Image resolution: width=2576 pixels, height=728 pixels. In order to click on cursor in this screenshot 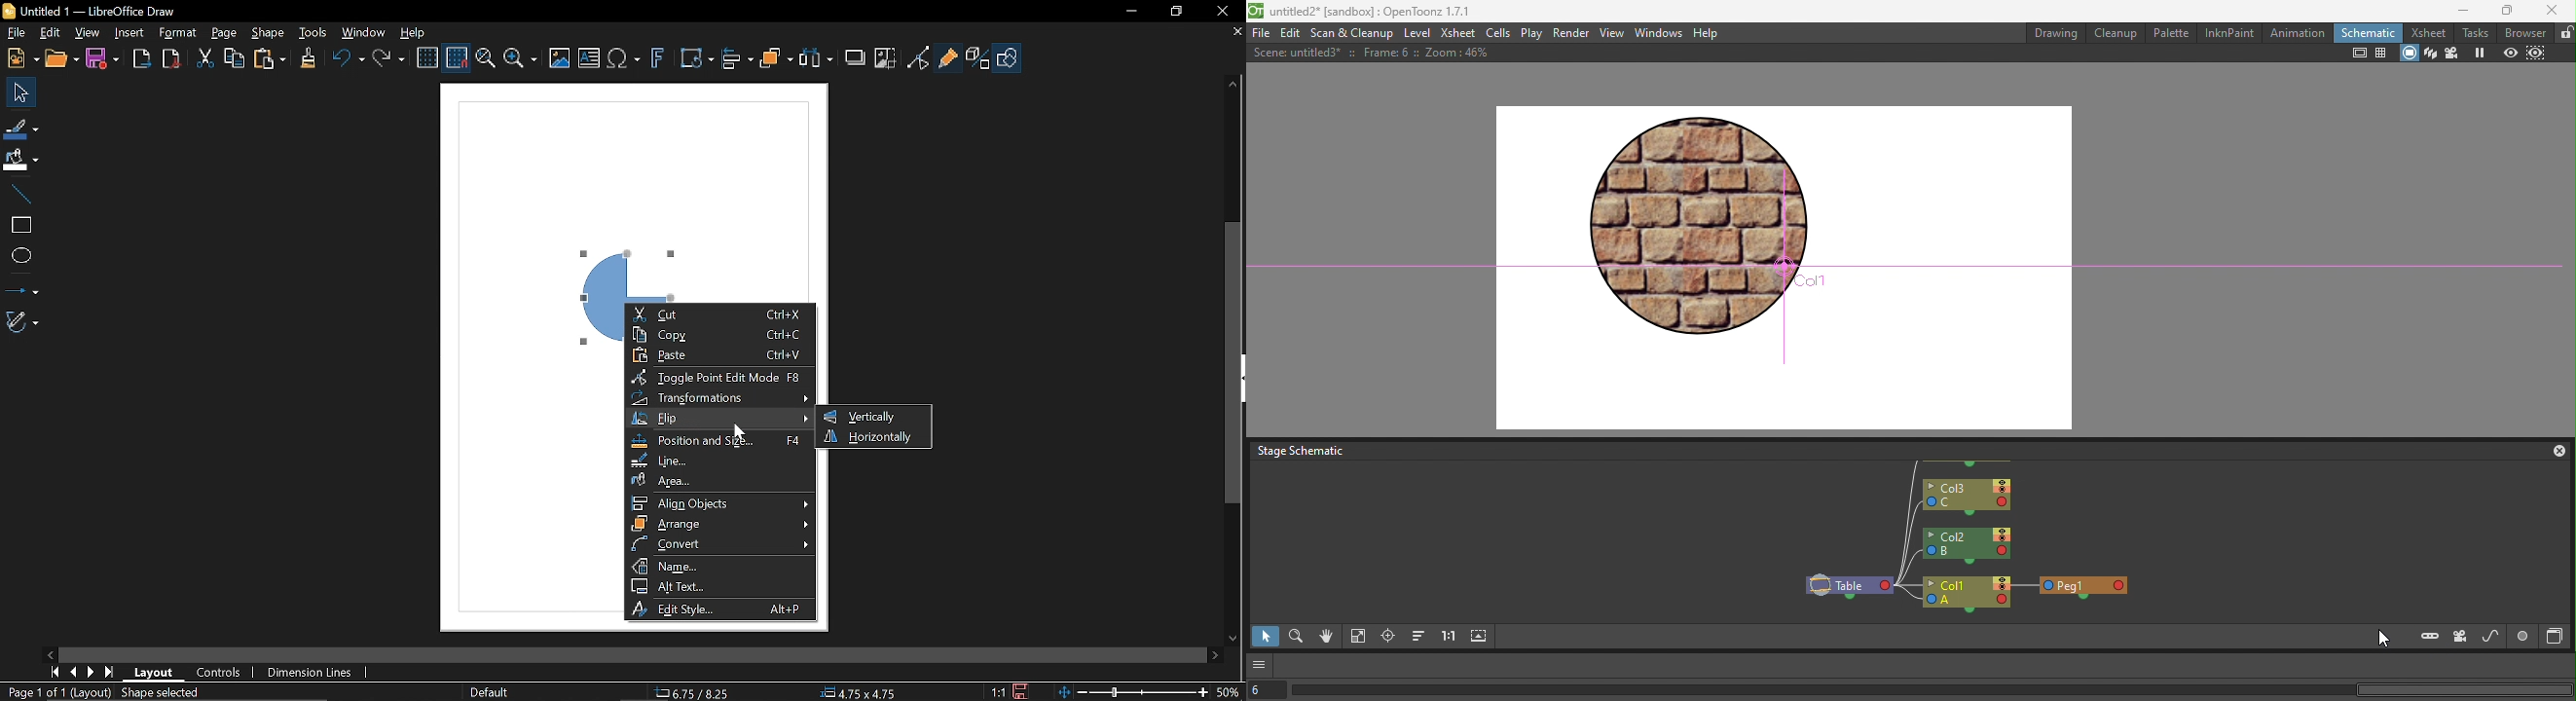, I will do `click(737, 431)`.